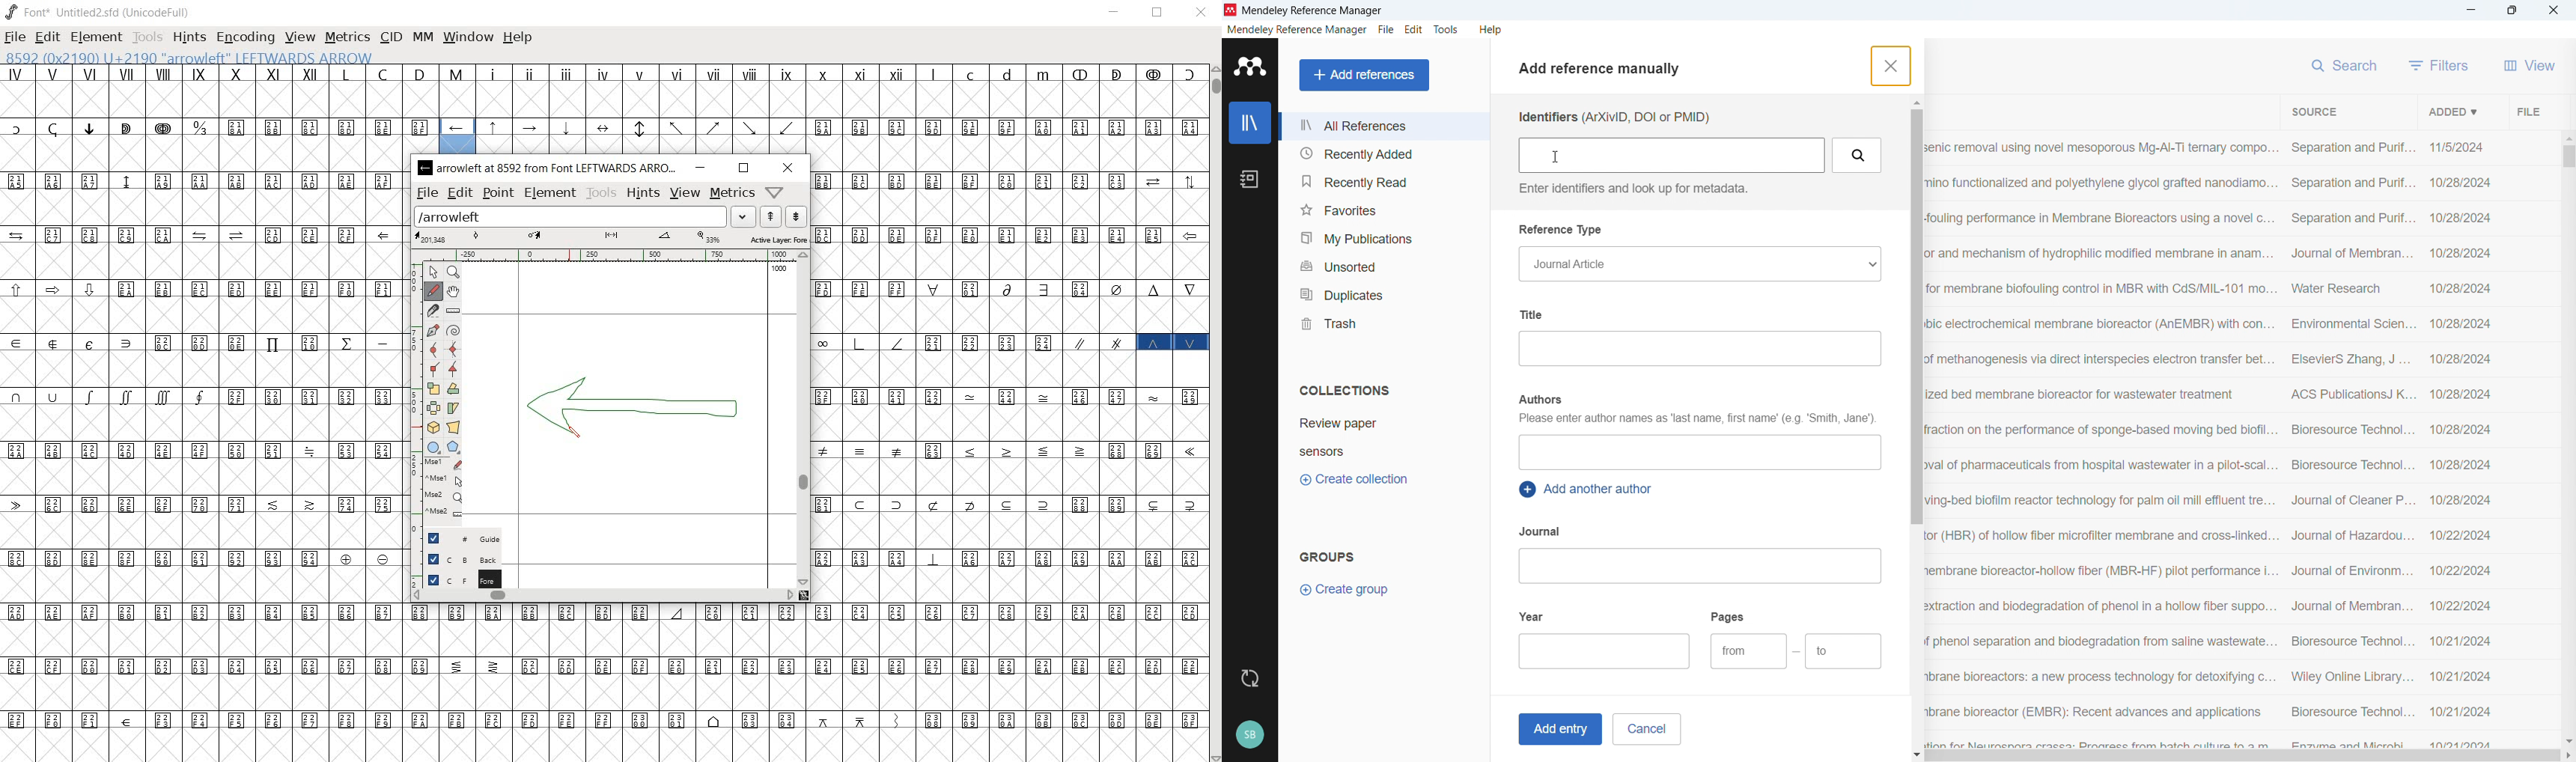 The image size is (2576, 784). Describe the element at coordinates (46, 38) in the screenshot. I see `edit` at that location.